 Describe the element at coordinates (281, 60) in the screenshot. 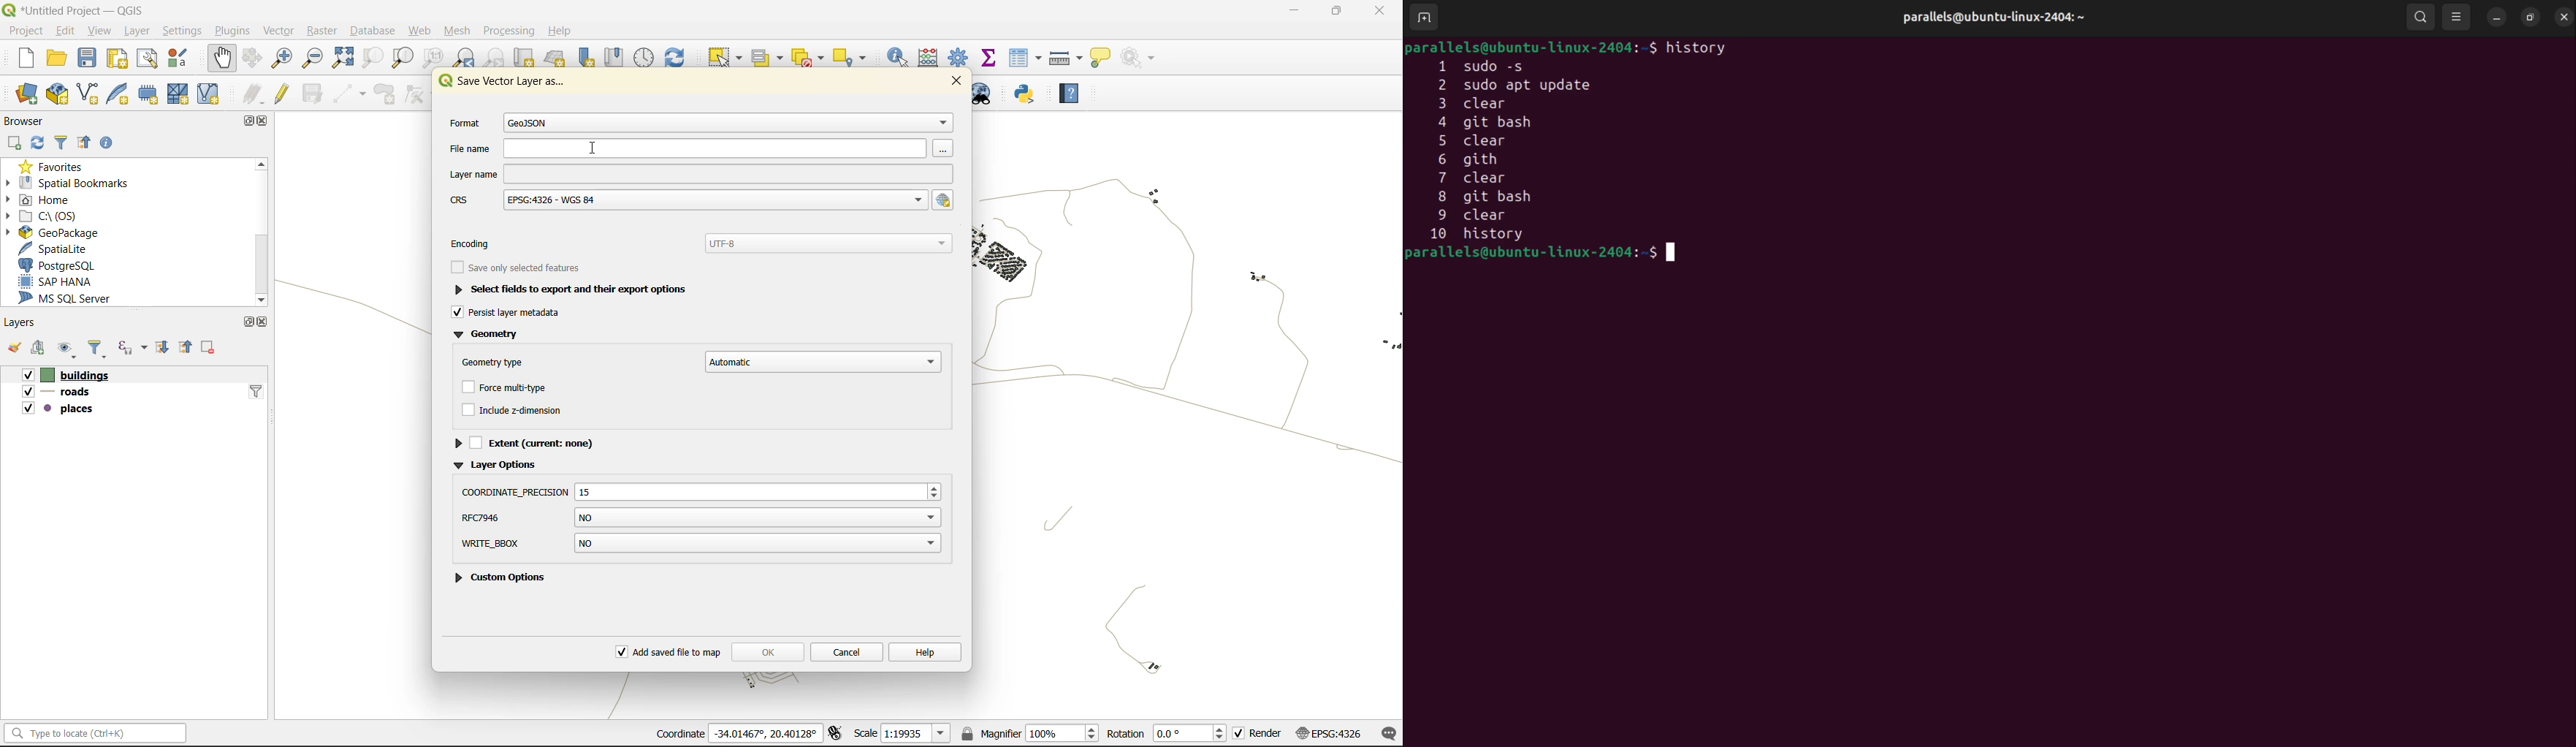

I see `zoom in` at that location.